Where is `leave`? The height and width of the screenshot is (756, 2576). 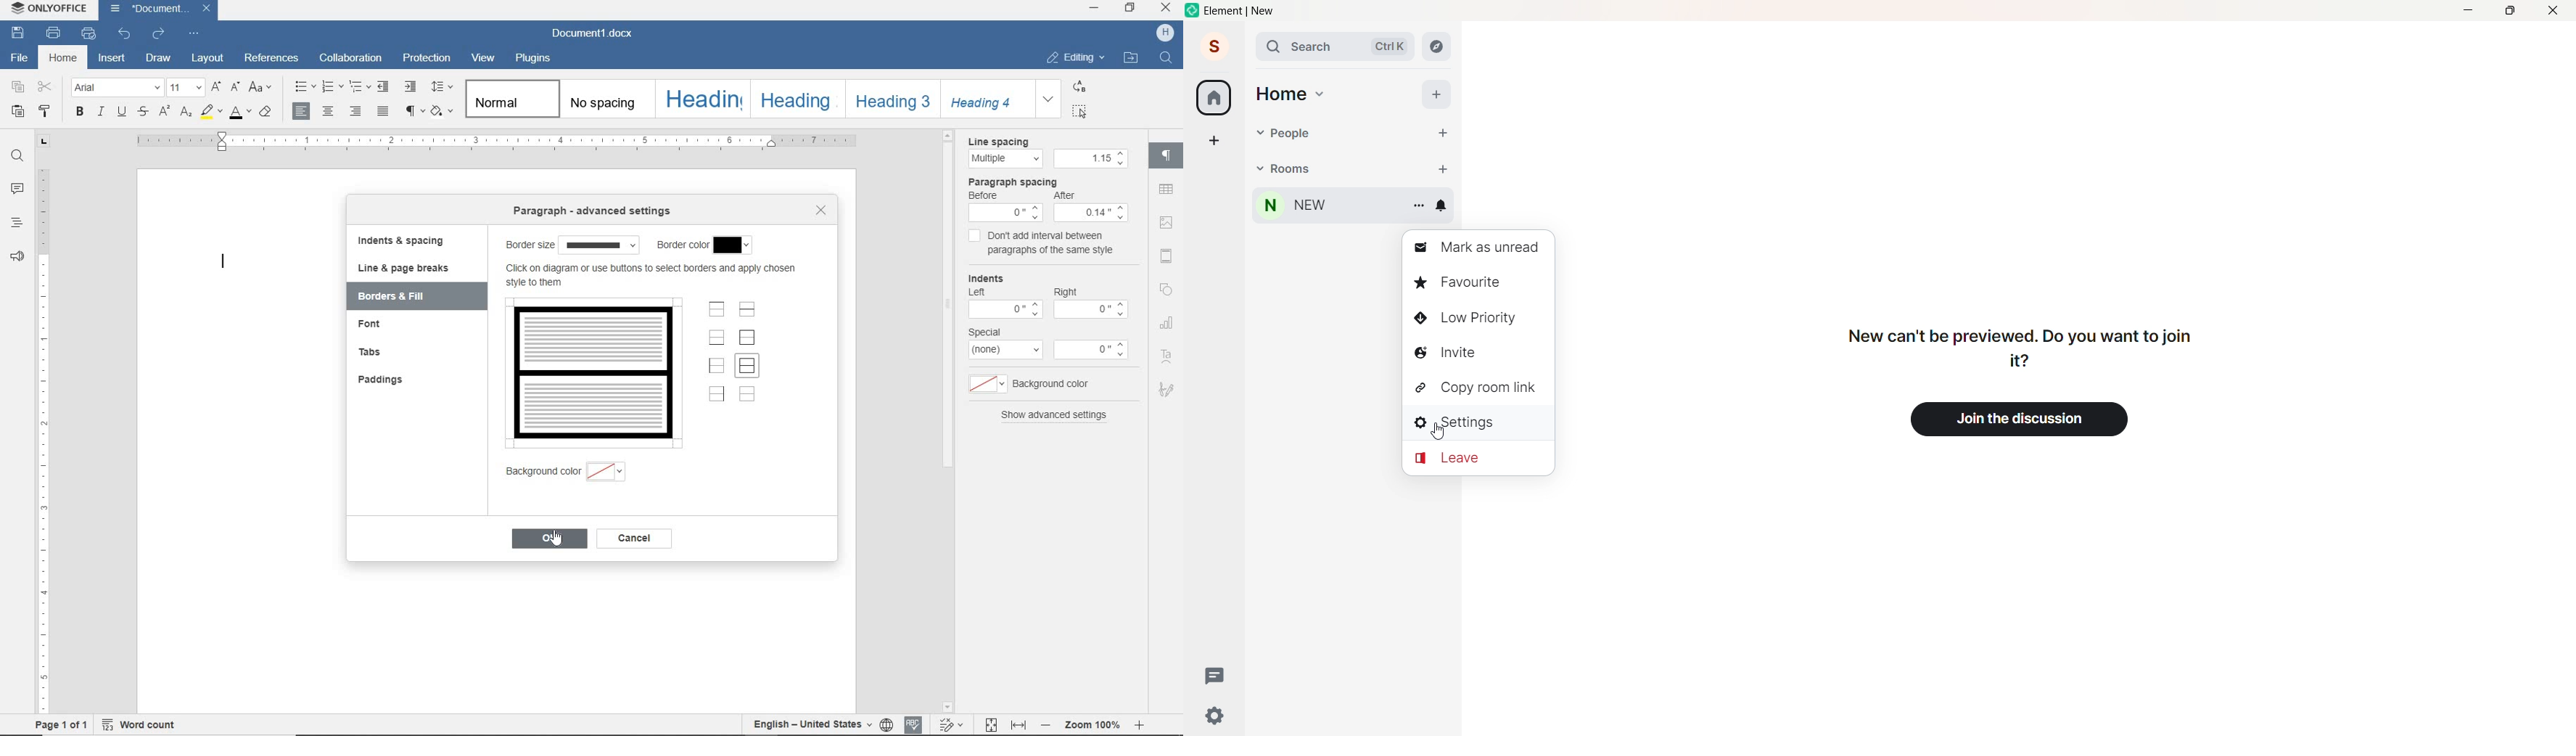 leave is located at coordinates (1453, 458).